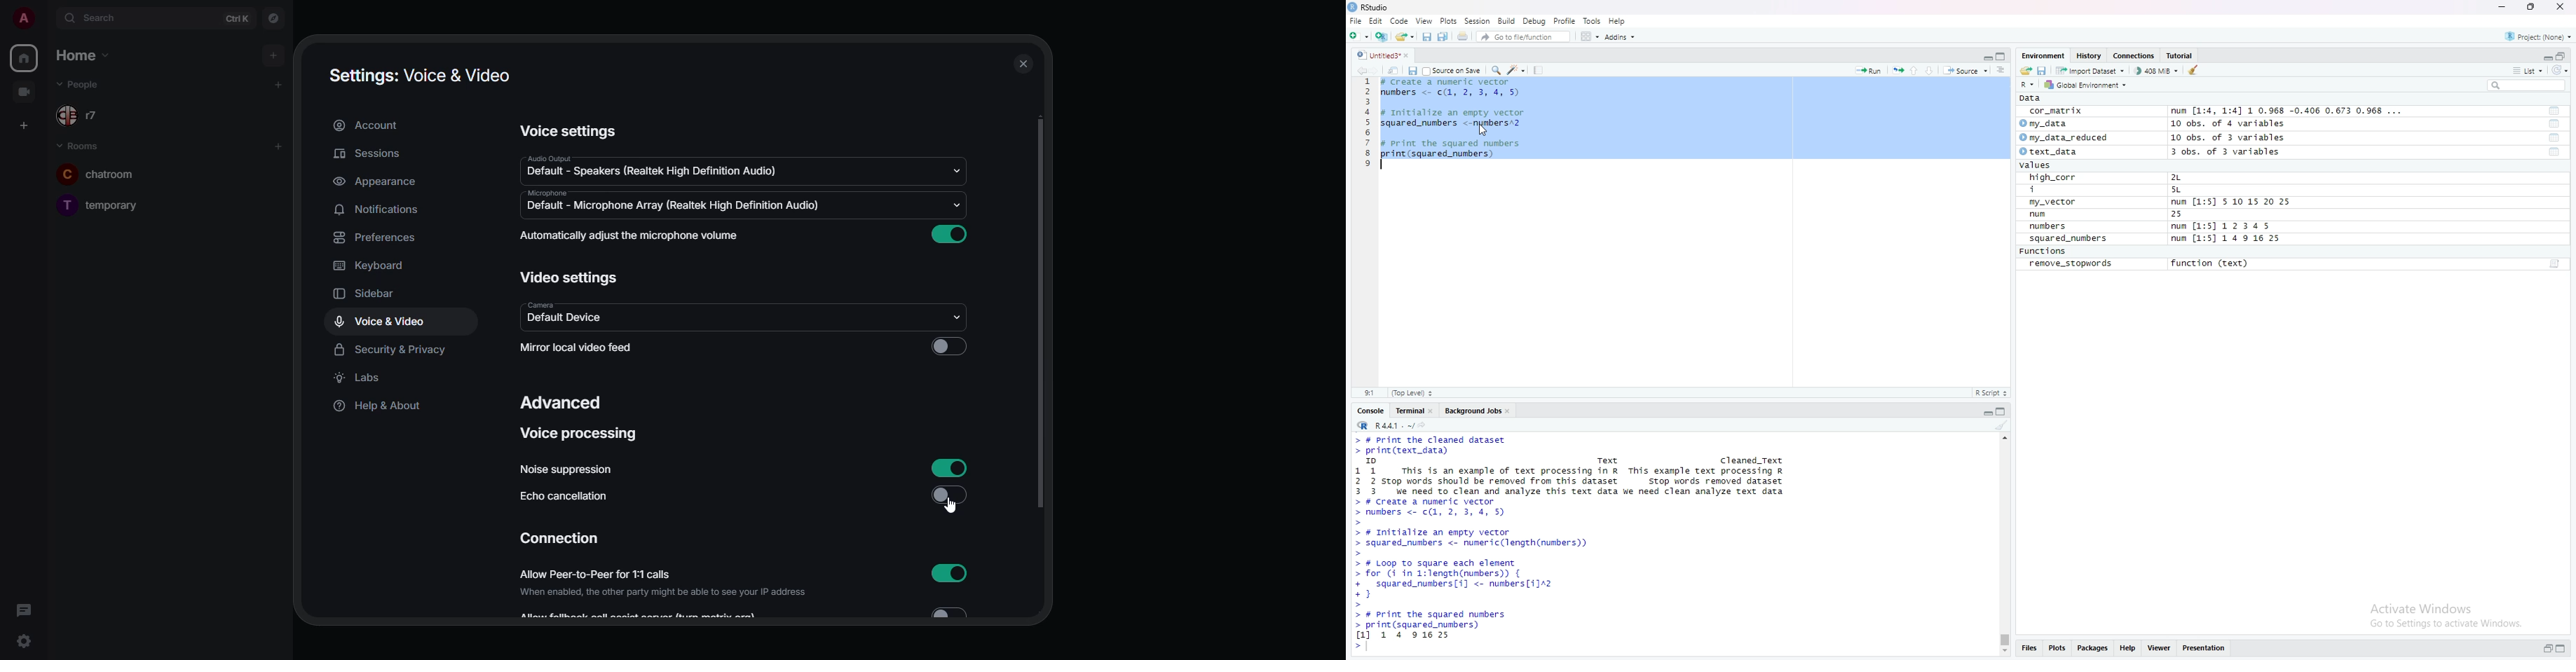 Image resolution: width=2576 pixels, height=672 pixels. I want to click on Console, so click(1371, 409).